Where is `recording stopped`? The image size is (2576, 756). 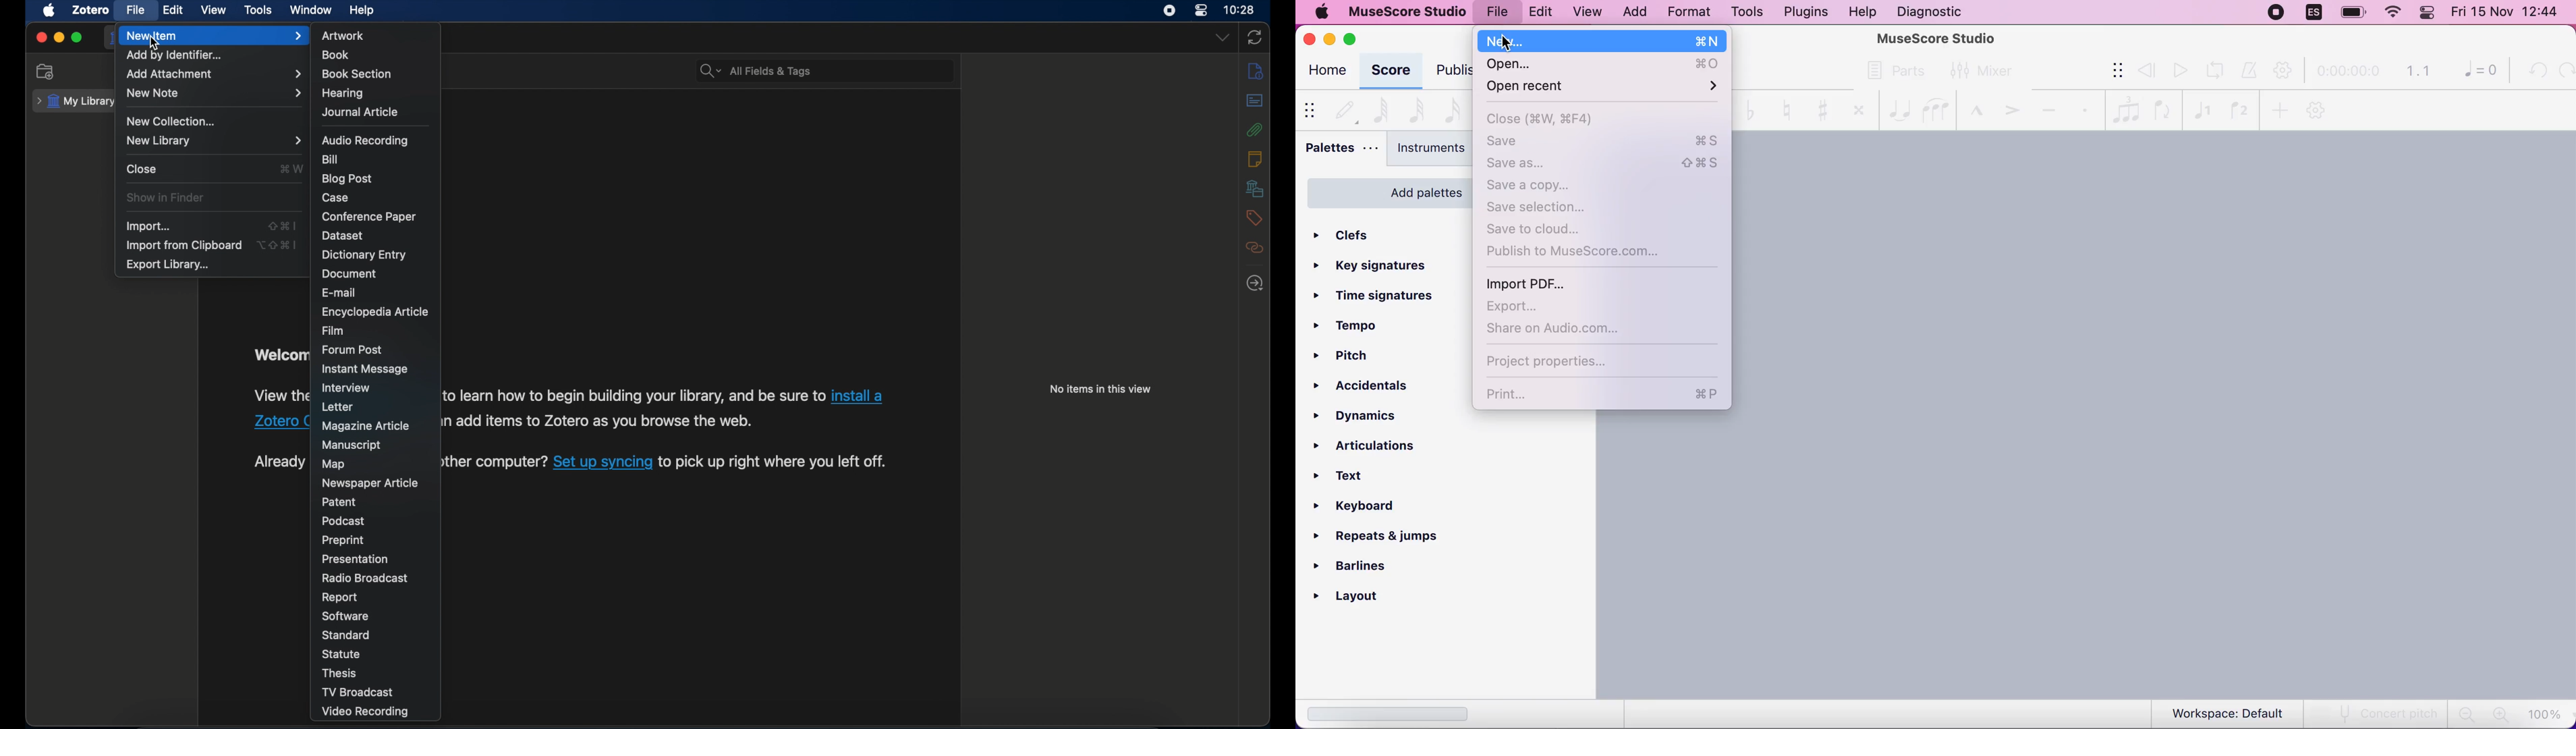 recording stopped is located at coordinates (2275, 13).